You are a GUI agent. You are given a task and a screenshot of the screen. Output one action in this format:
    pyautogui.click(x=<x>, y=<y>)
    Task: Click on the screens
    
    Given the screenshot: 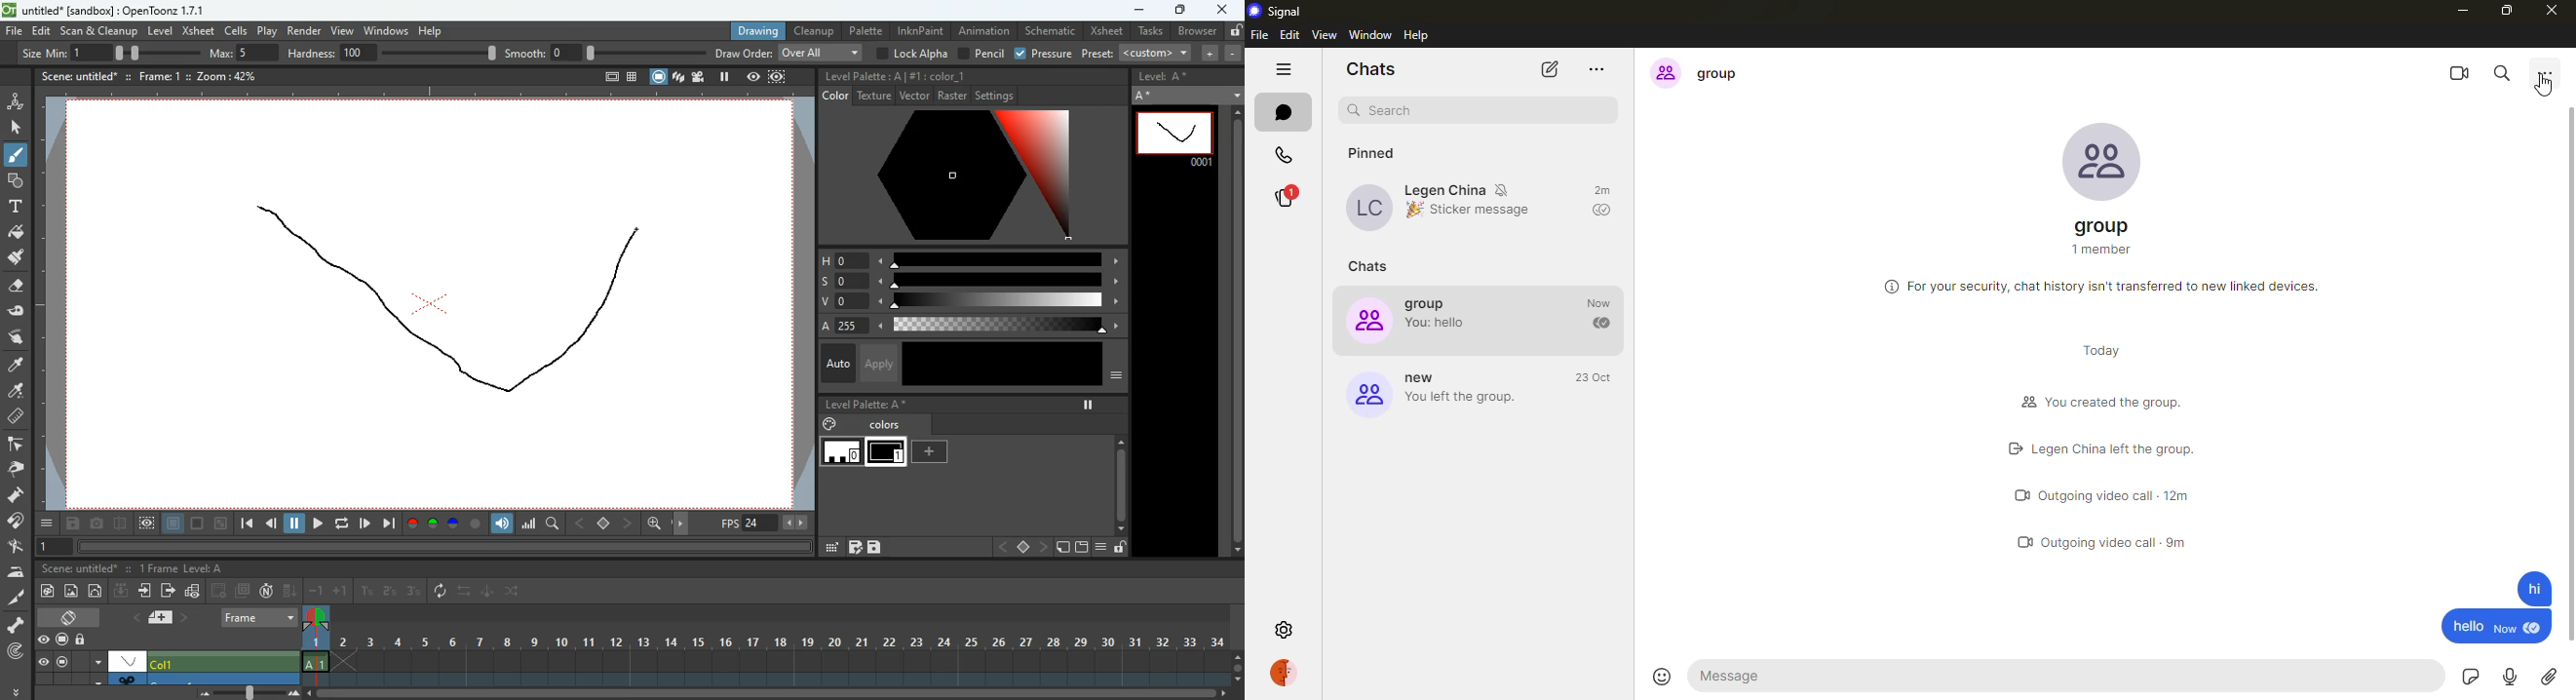 What is the action you would take?
    pyautogui.click(x=678, y=78)
    